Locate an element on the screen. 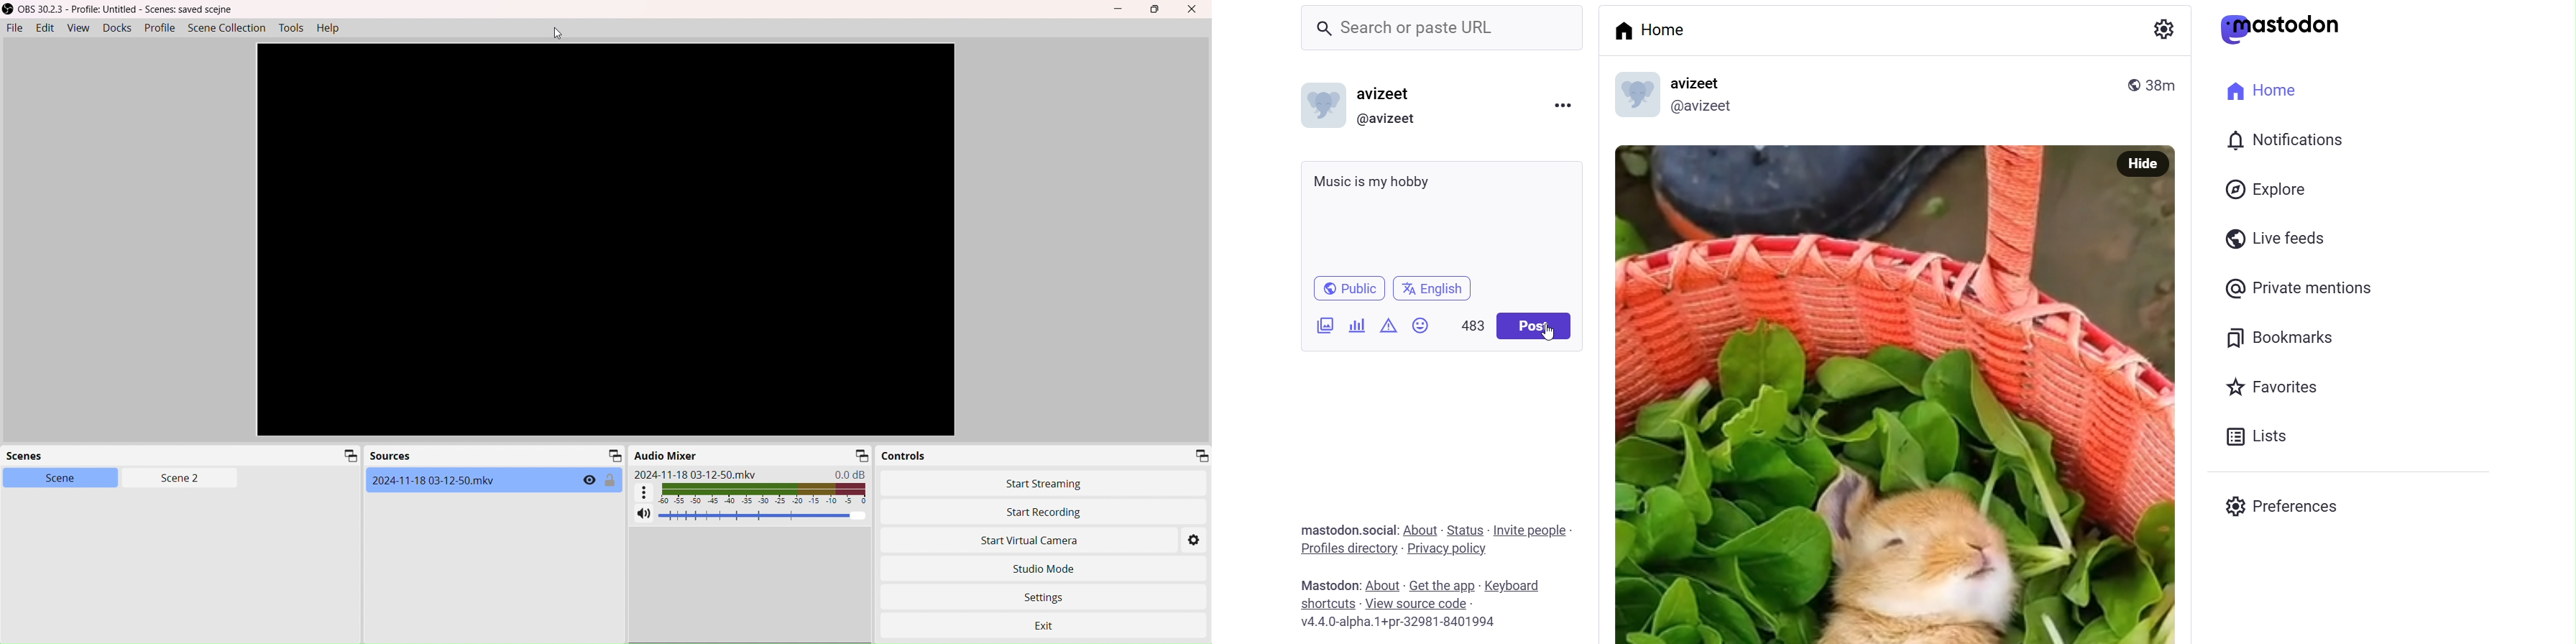  Settings is located at coordinates (1052, 595).